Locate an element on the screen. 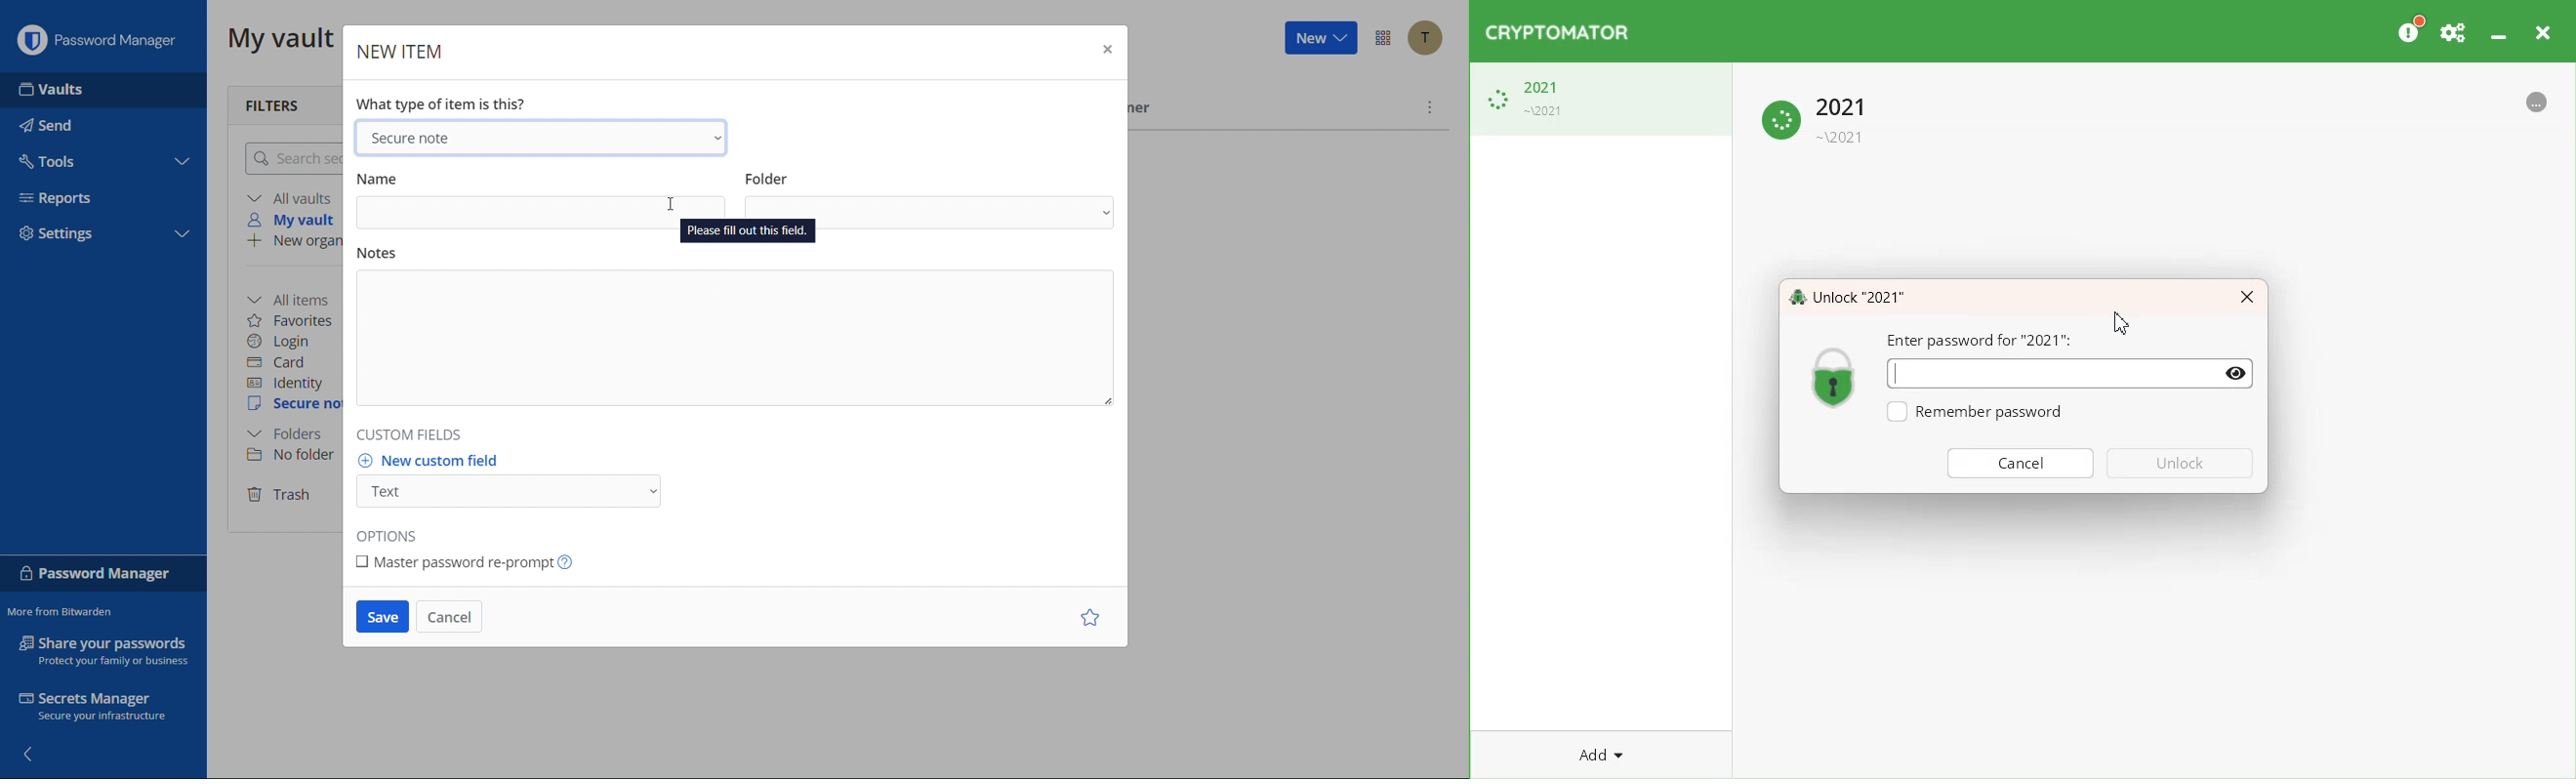 Image resolution: width=2576 pixels, height=784 pixels. Identity is located at coordinates (289, 382).